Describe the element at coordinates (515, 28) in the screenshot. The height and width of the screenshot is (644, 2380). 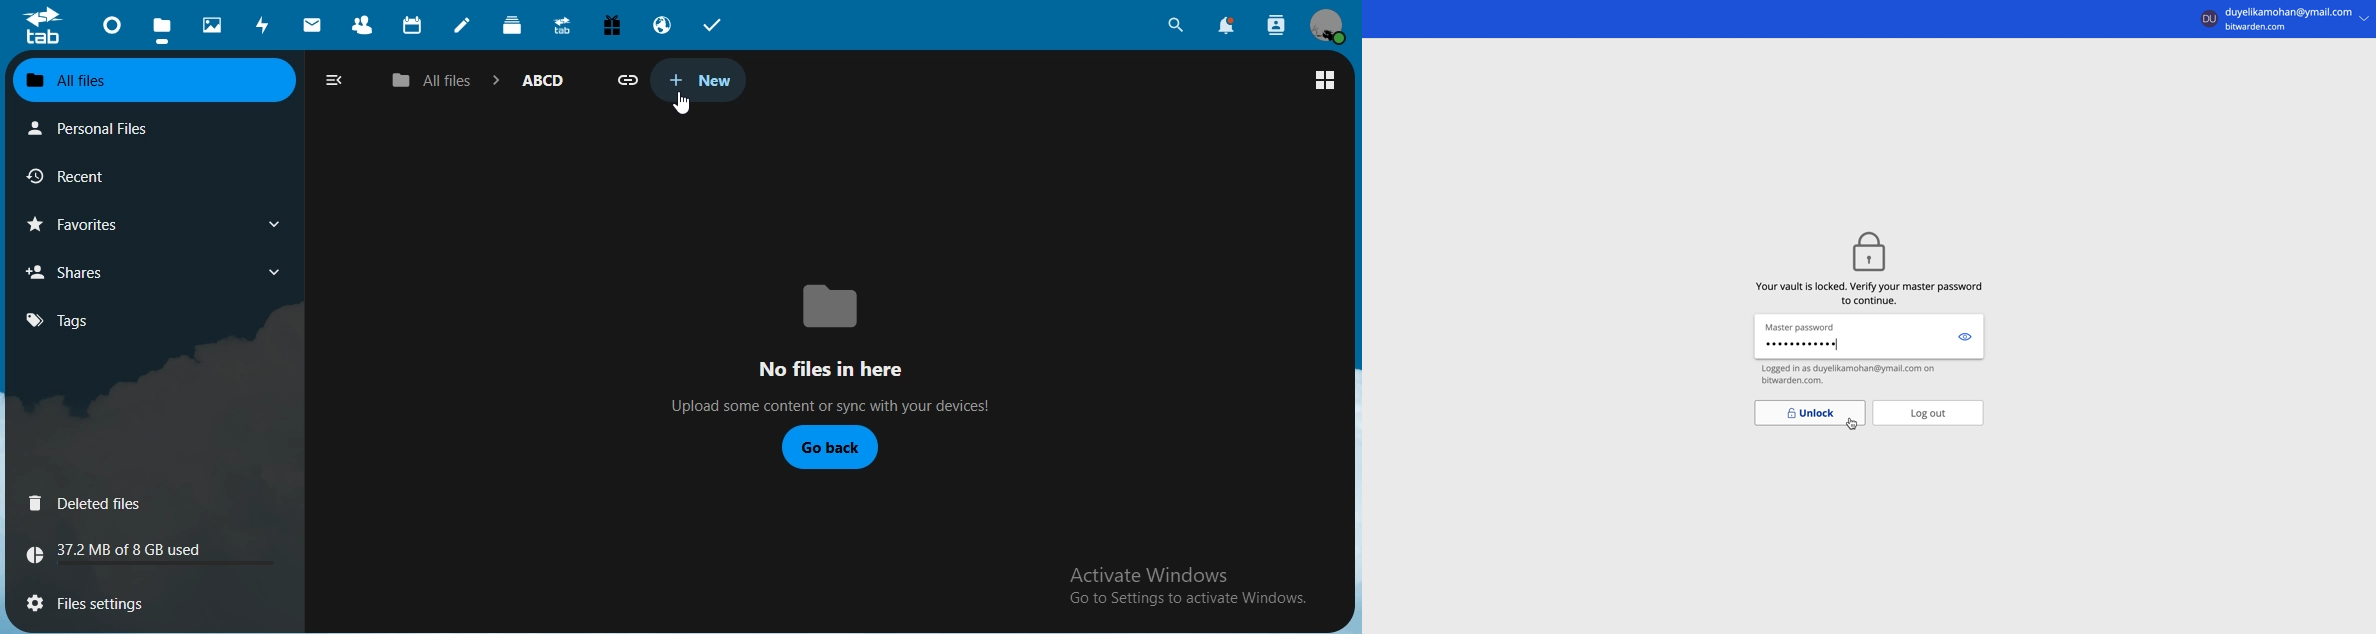
I see `deck` at that location.